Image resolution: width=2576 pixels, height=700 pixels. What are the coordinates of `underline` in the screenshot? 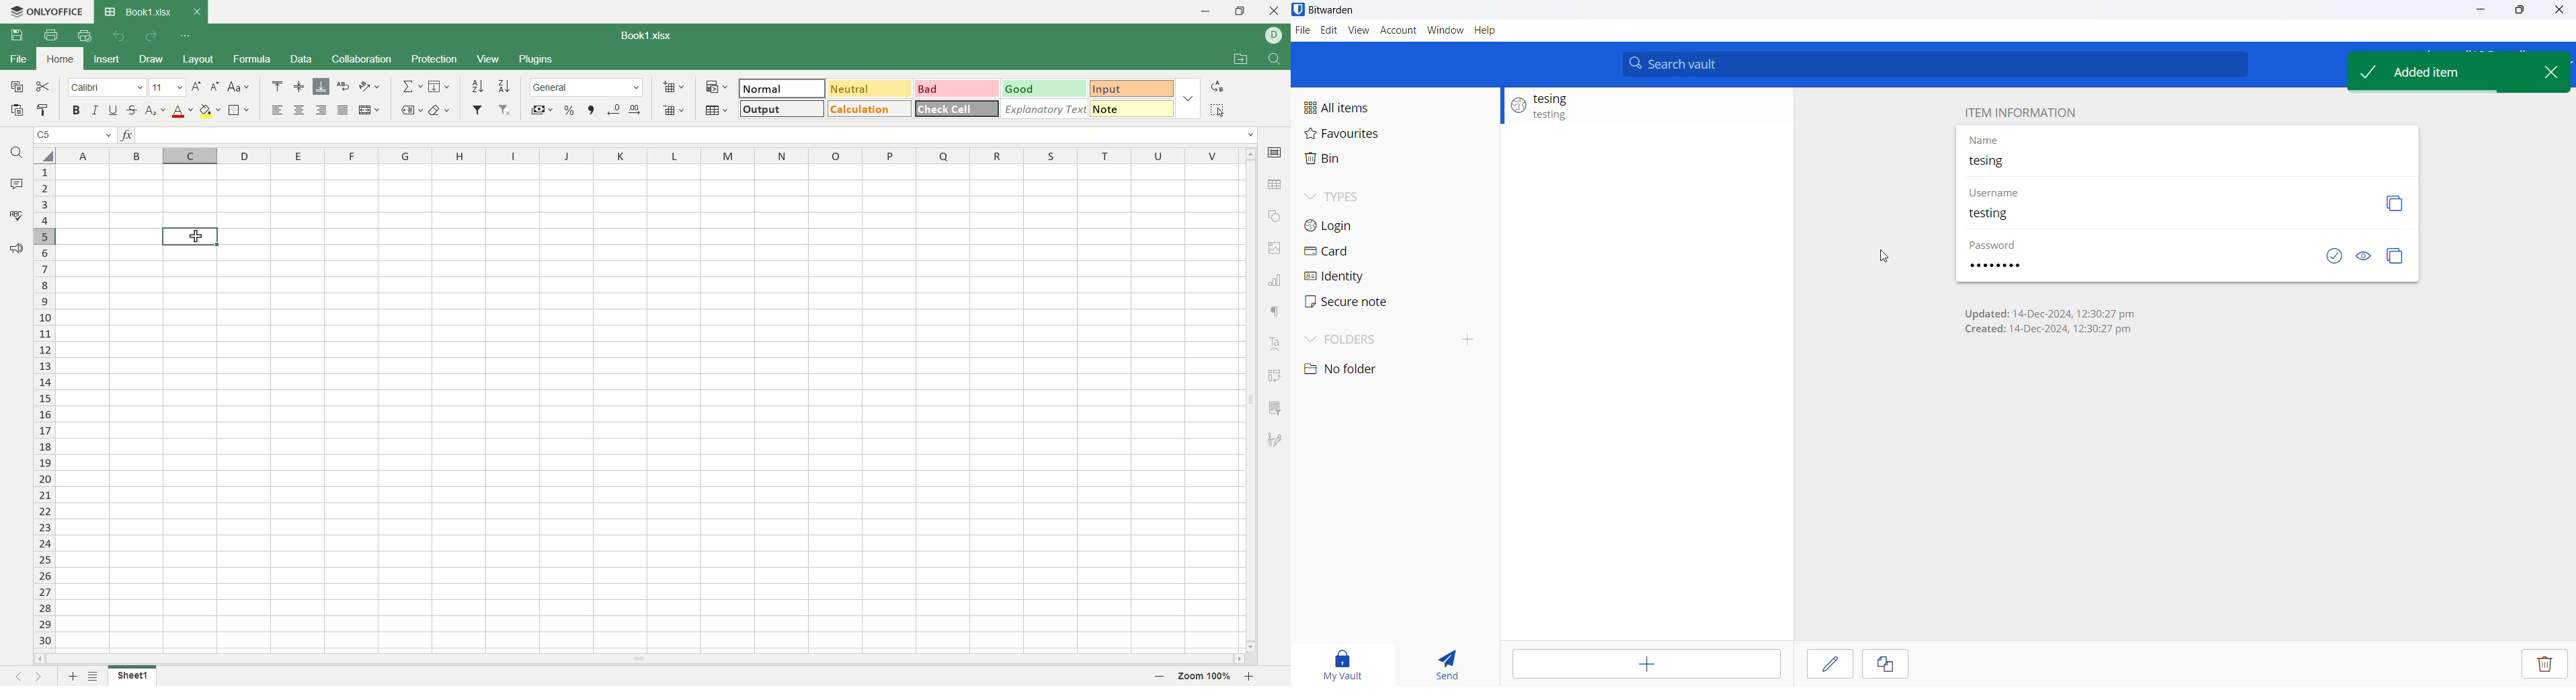 It's located at (112, 110).